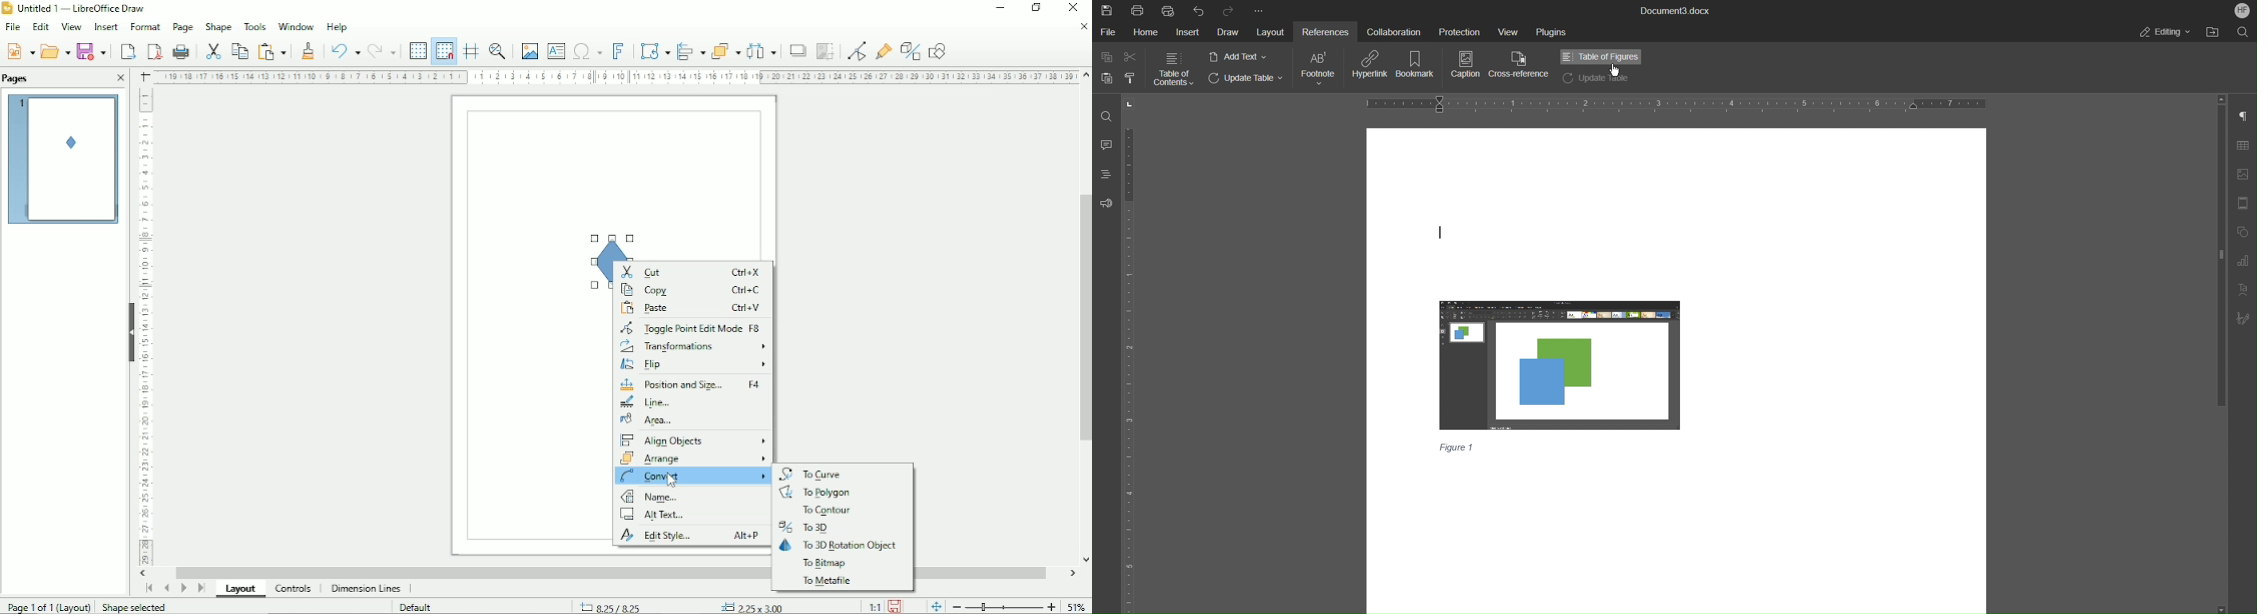  Describe the element at coordinates (612, 78) in the screenshot. I see `Horizontal scale` at that location.